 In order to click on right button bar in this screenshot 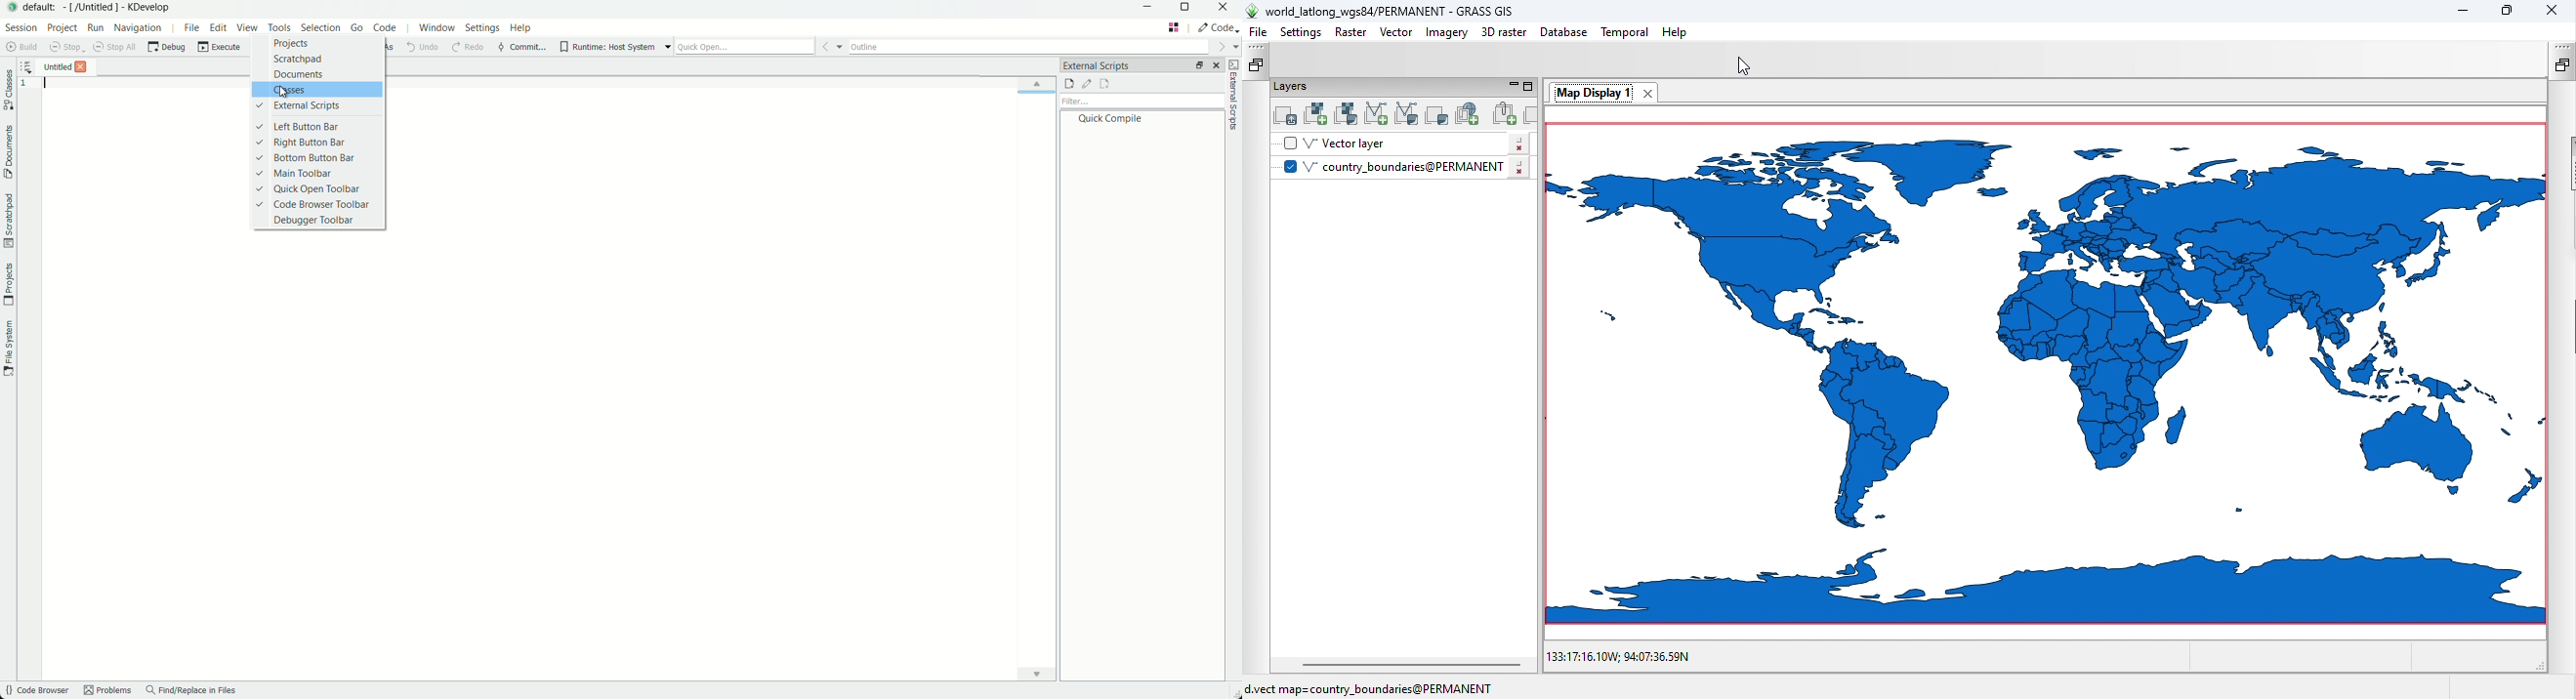, I will do `click(317, 143)`.